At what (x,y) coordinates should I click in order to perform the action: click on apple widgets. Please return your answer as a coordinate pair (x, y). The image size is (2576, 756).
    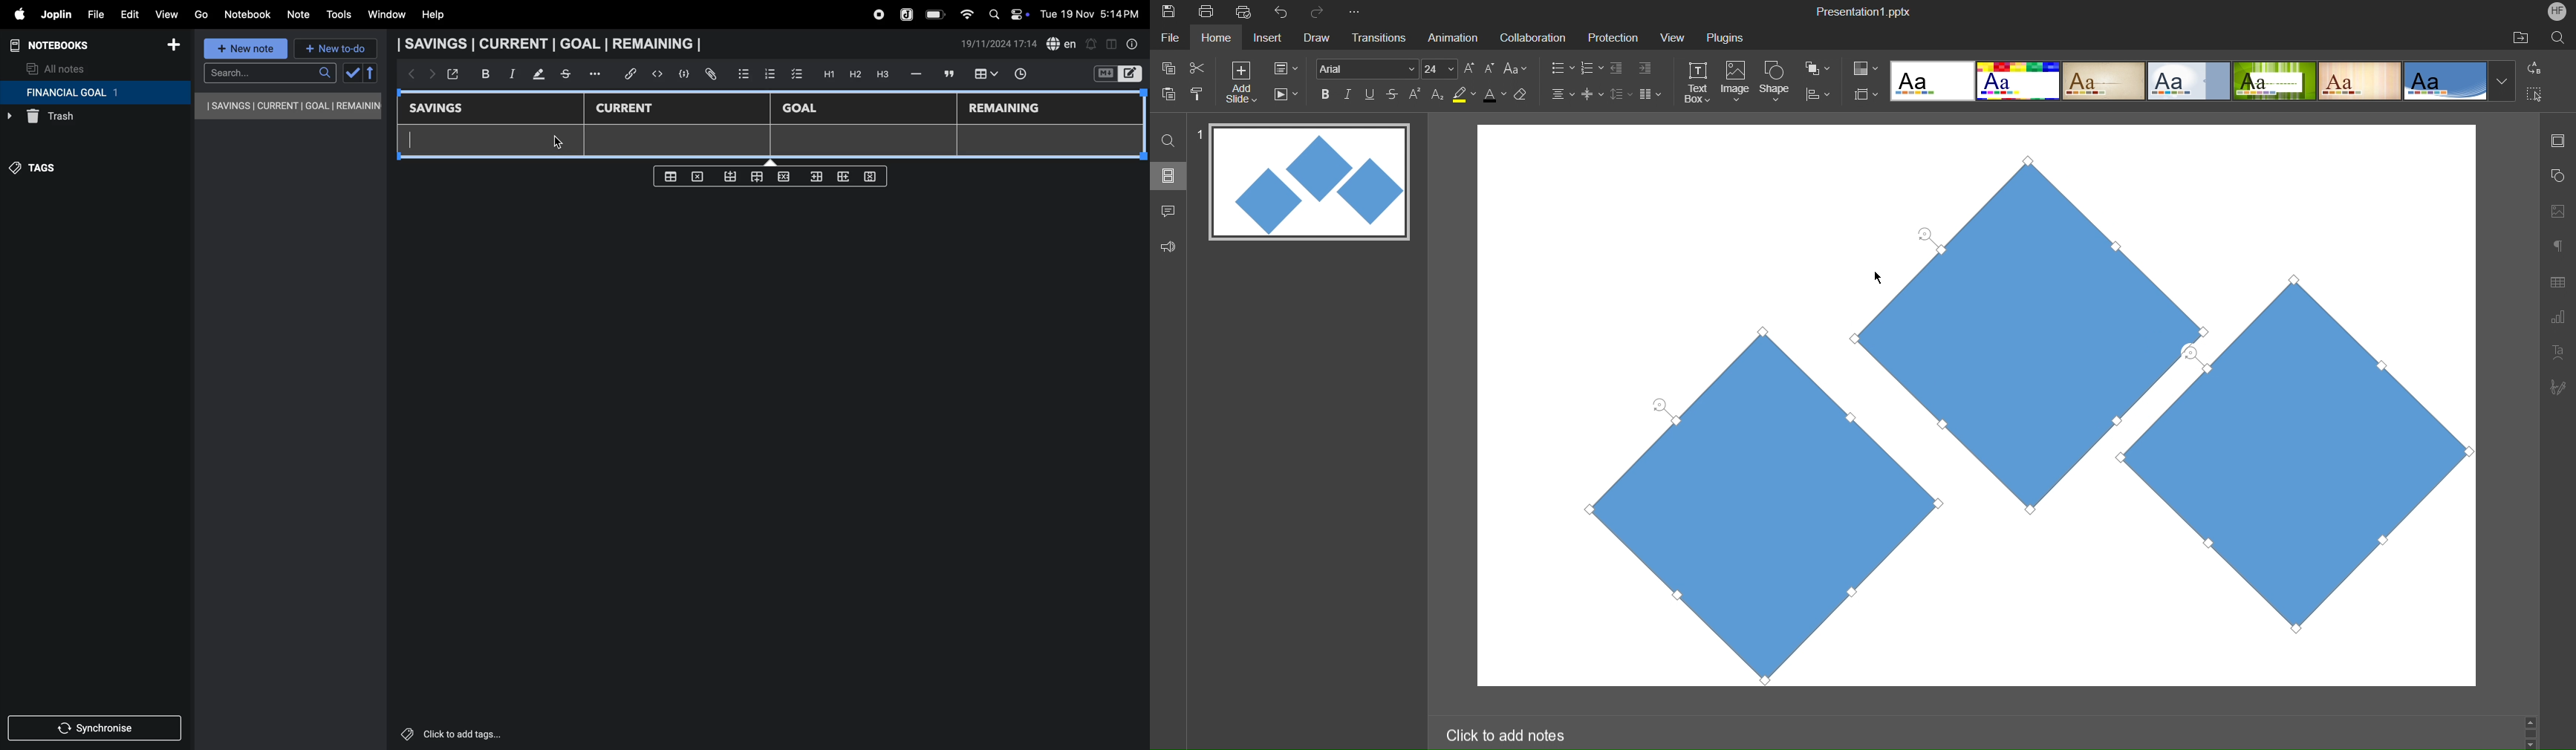
    Looking at the image, I should click on (1007, 13).